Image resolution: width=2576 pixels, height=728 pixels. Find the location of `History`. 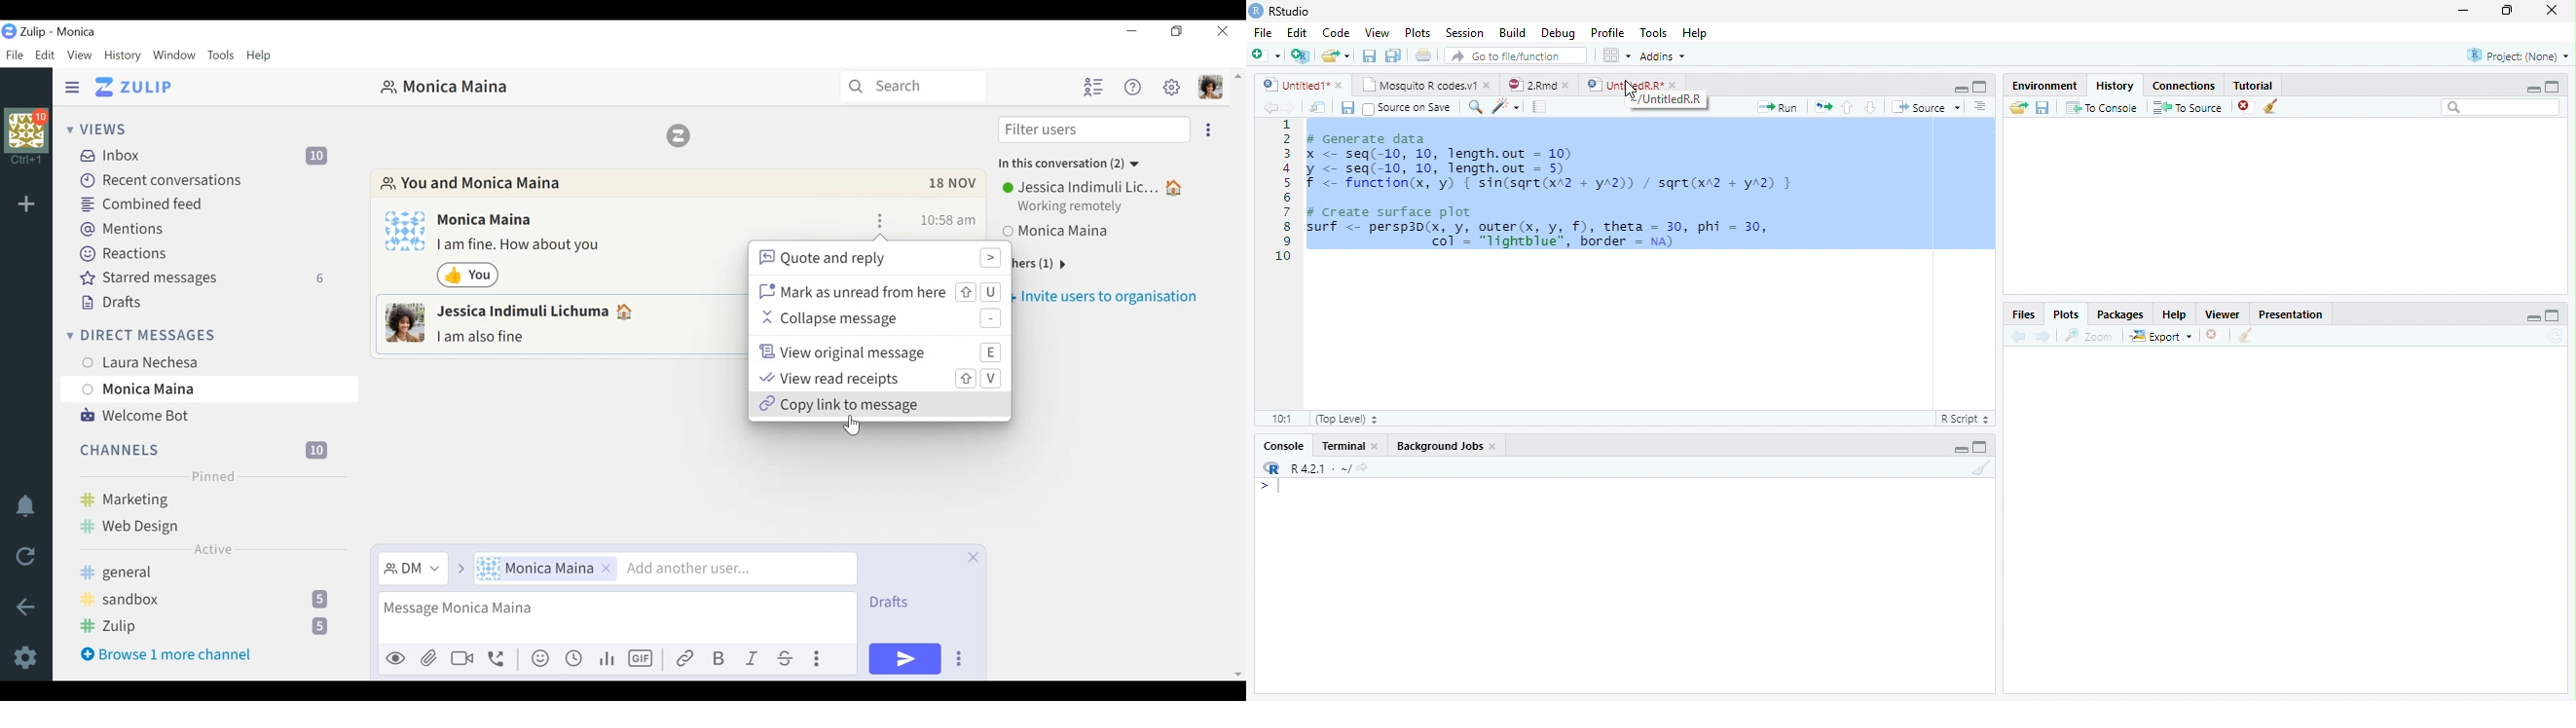

History is located at coordinates (2116, 85).